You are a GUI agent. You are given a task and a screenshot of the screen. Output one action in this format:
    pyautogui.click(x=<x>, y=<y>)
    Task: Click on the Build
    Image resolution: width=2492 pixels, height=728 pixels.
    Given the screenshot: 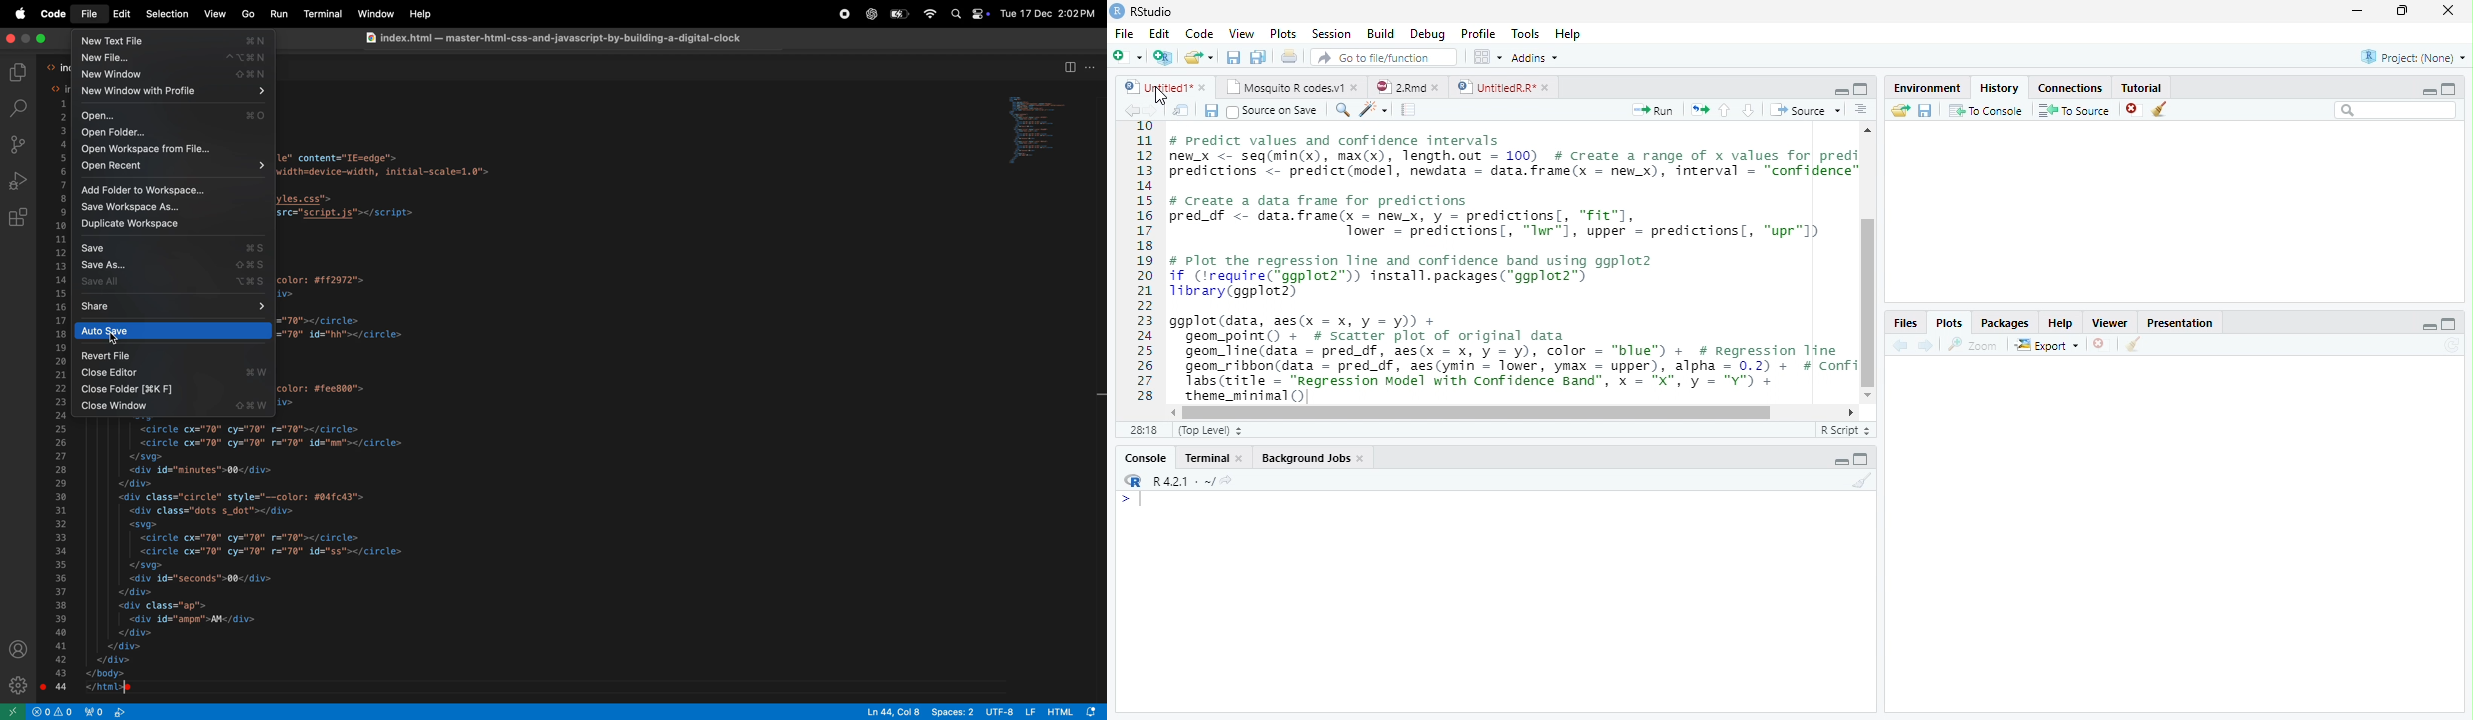 What is the action you would take?
    pyautogui.click(x=1381, y=34)
    